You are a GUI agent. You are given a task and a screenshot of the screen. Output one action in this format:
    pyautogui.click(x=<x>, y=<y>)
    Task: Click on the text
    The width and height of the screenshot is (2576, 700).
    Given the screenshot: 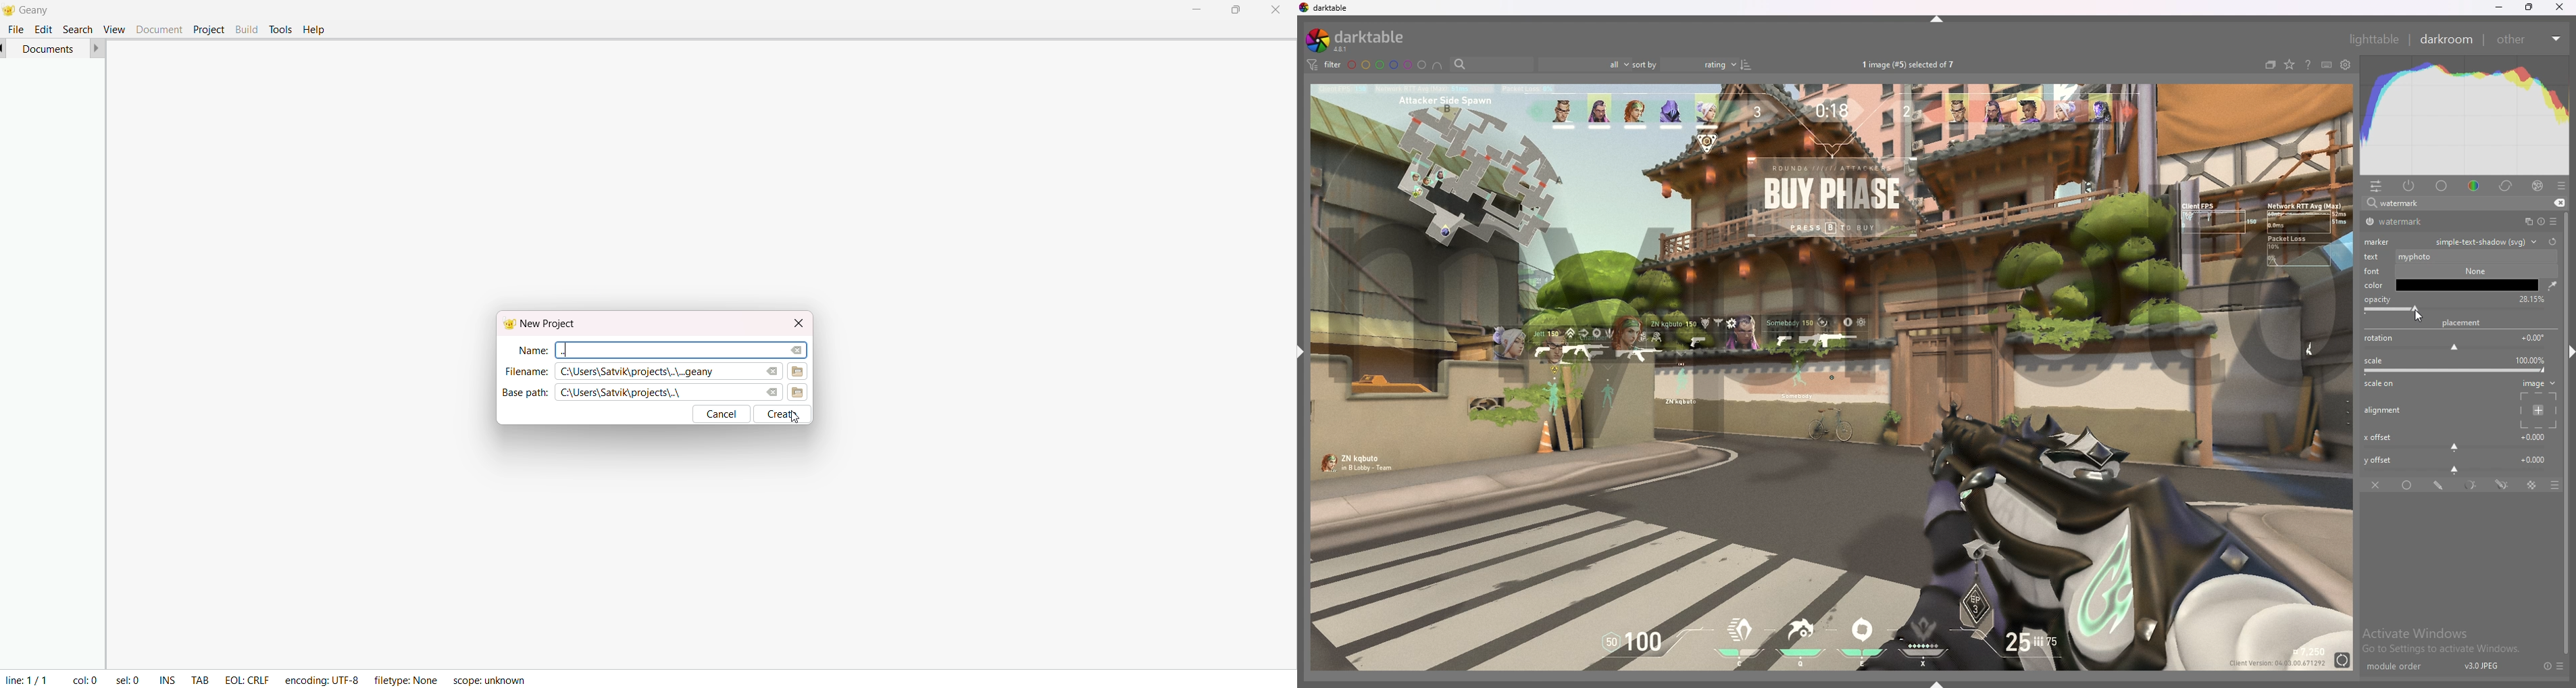 What is the action you would take?
    pyautogui.click(x=2374, y=256)
    